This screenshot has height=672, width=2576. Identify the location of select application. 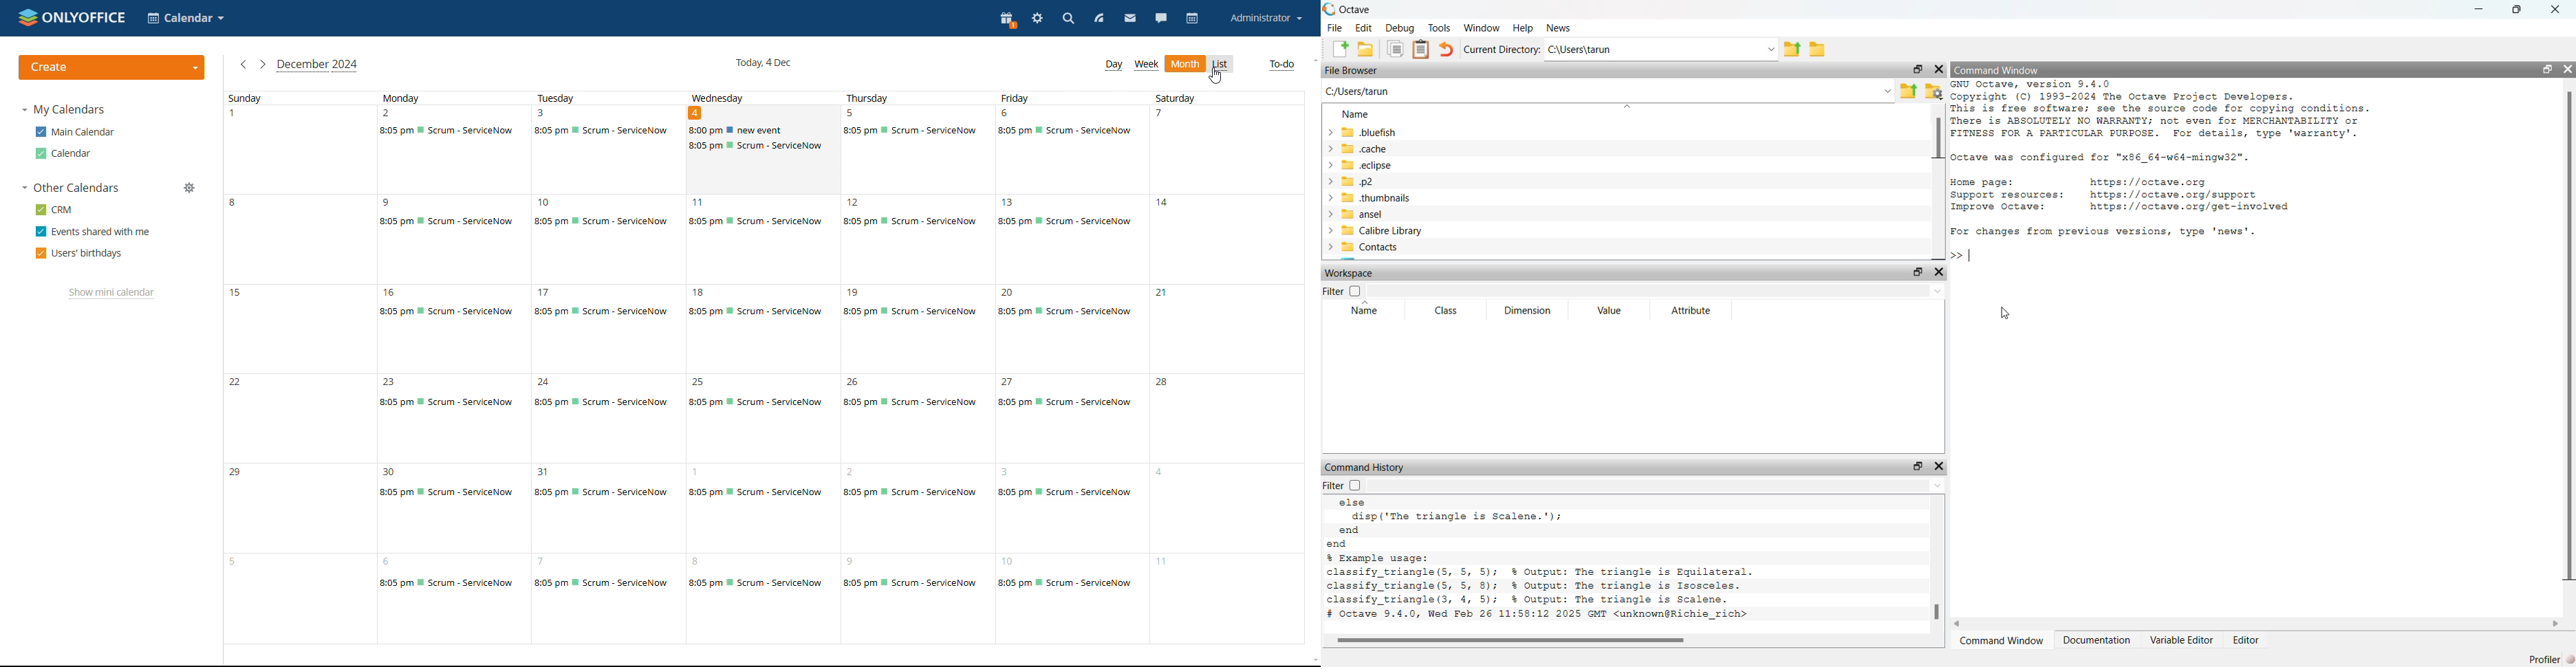
(187, 18).